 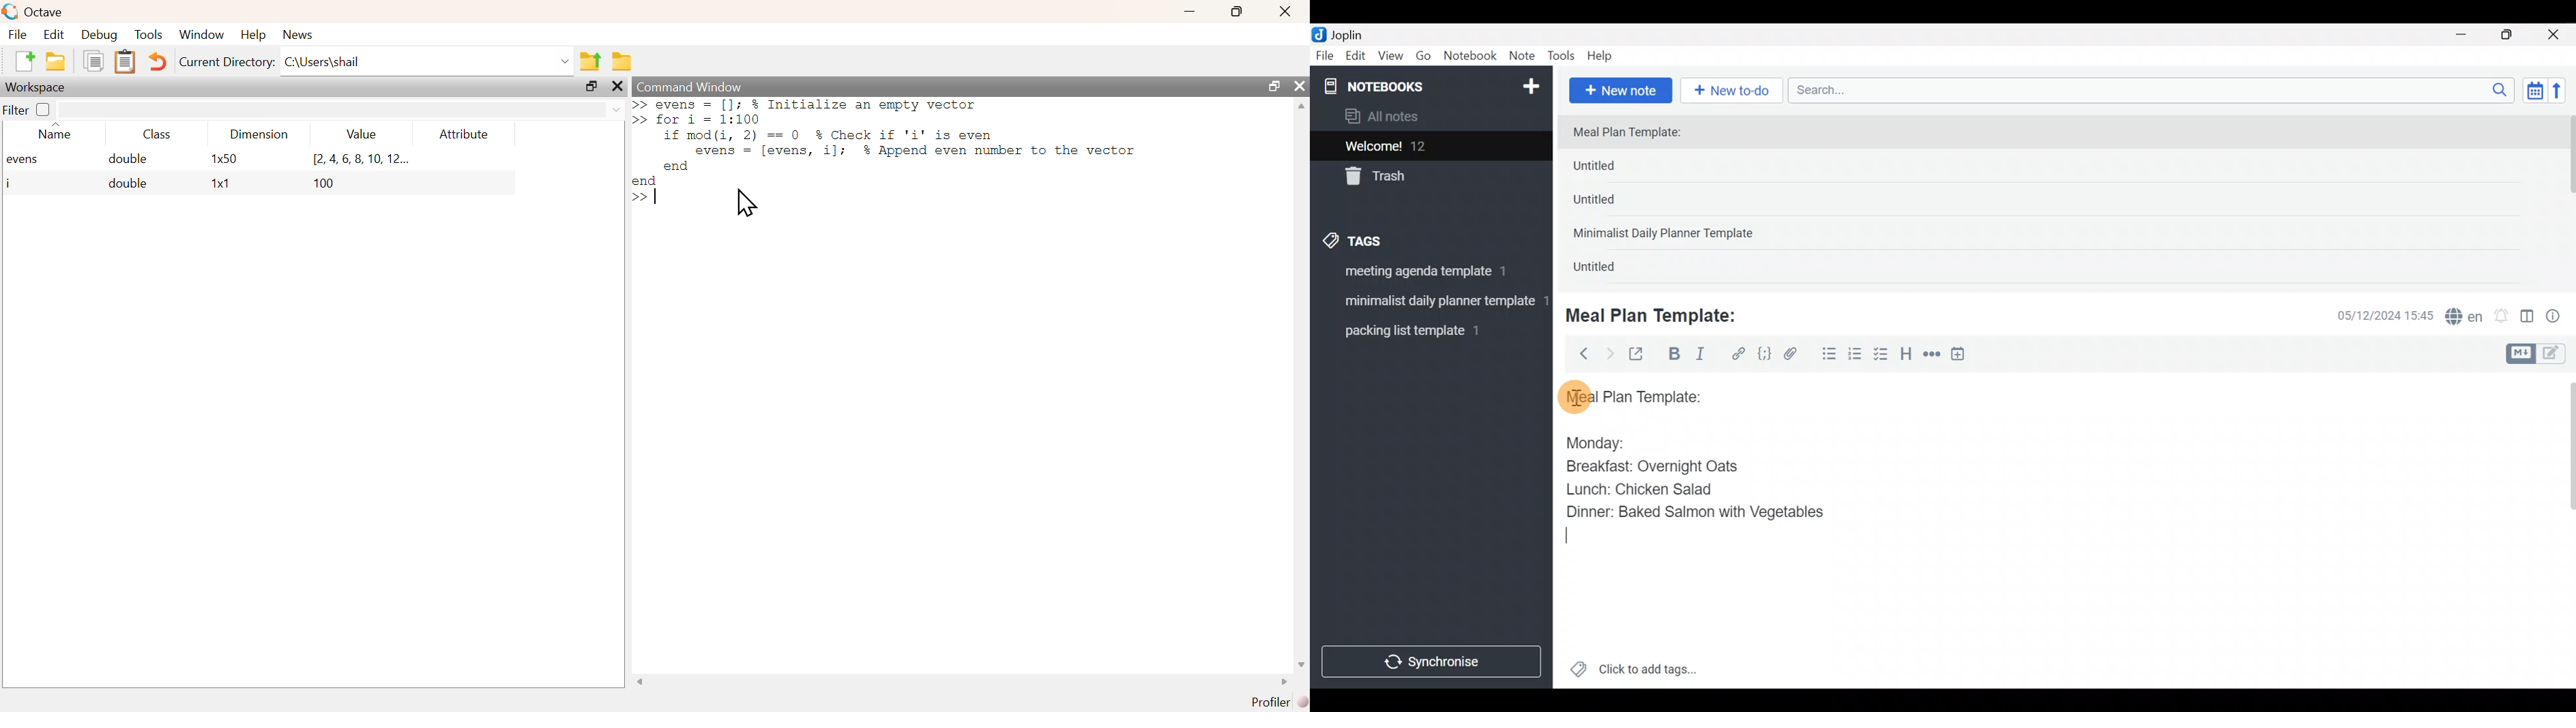 I want to click on evens, so click(x=28, y=161).